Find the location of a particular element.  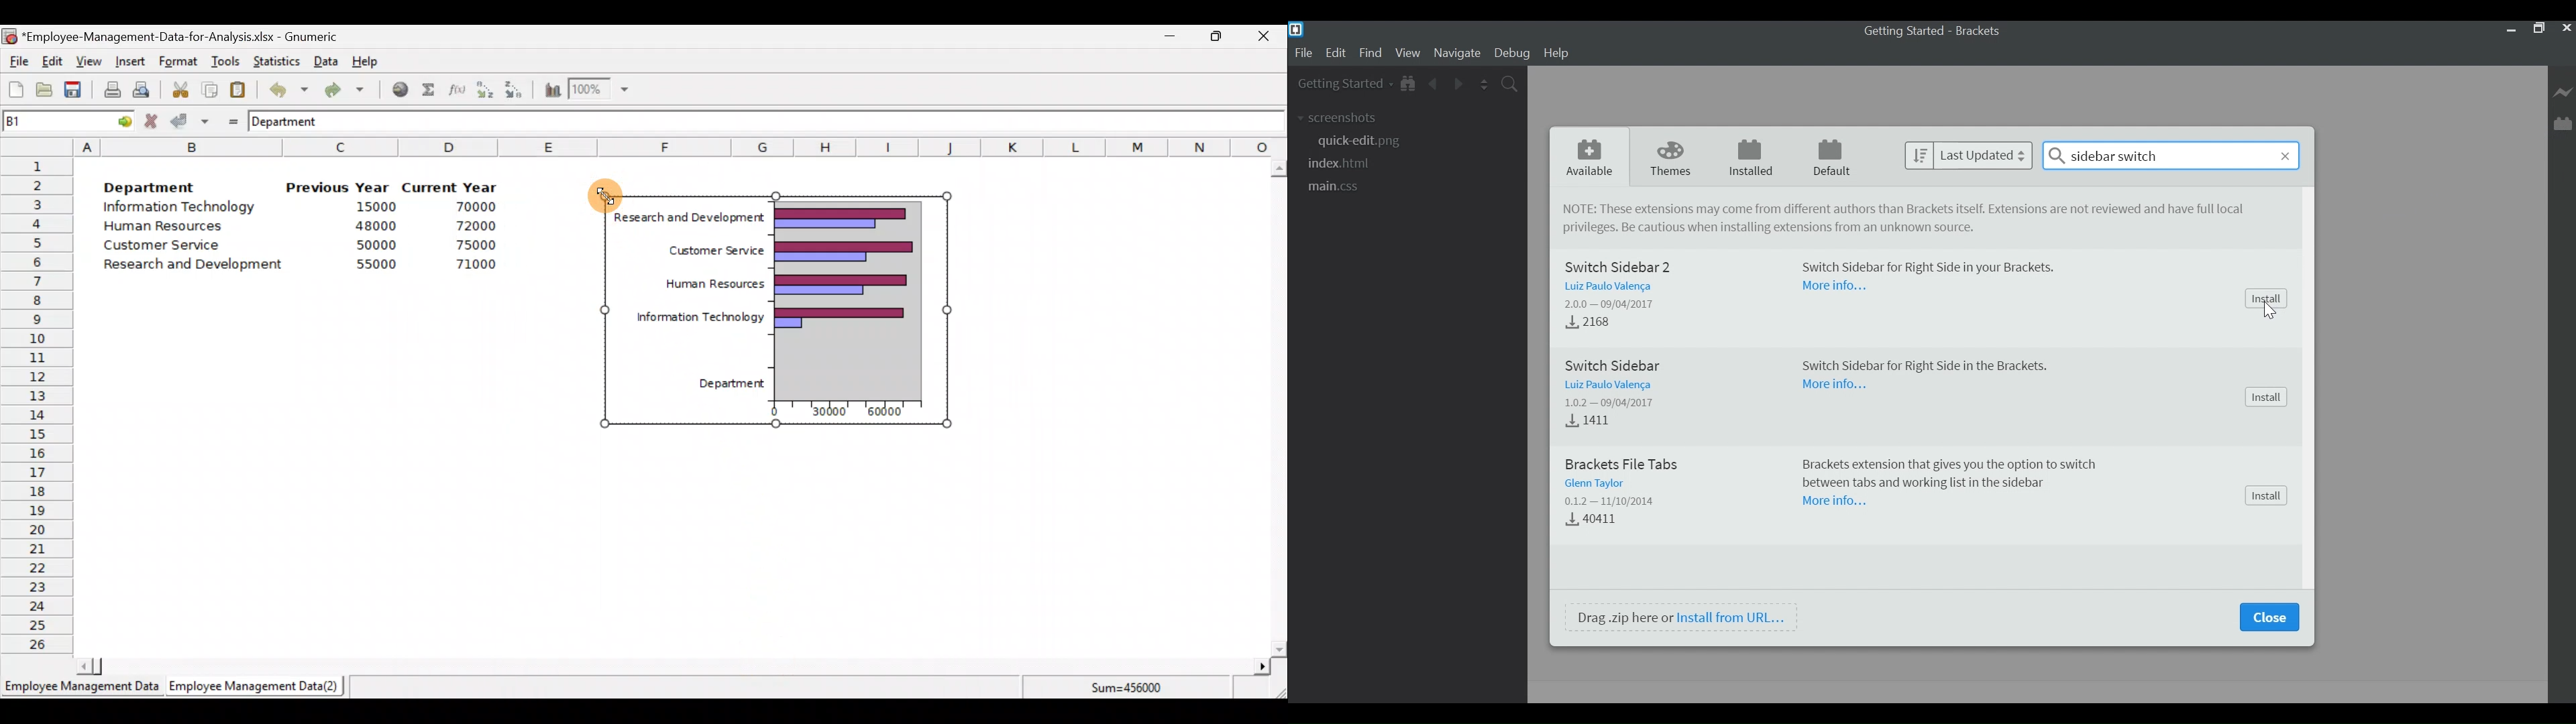

minimize is located at coordinates (2511, 29).